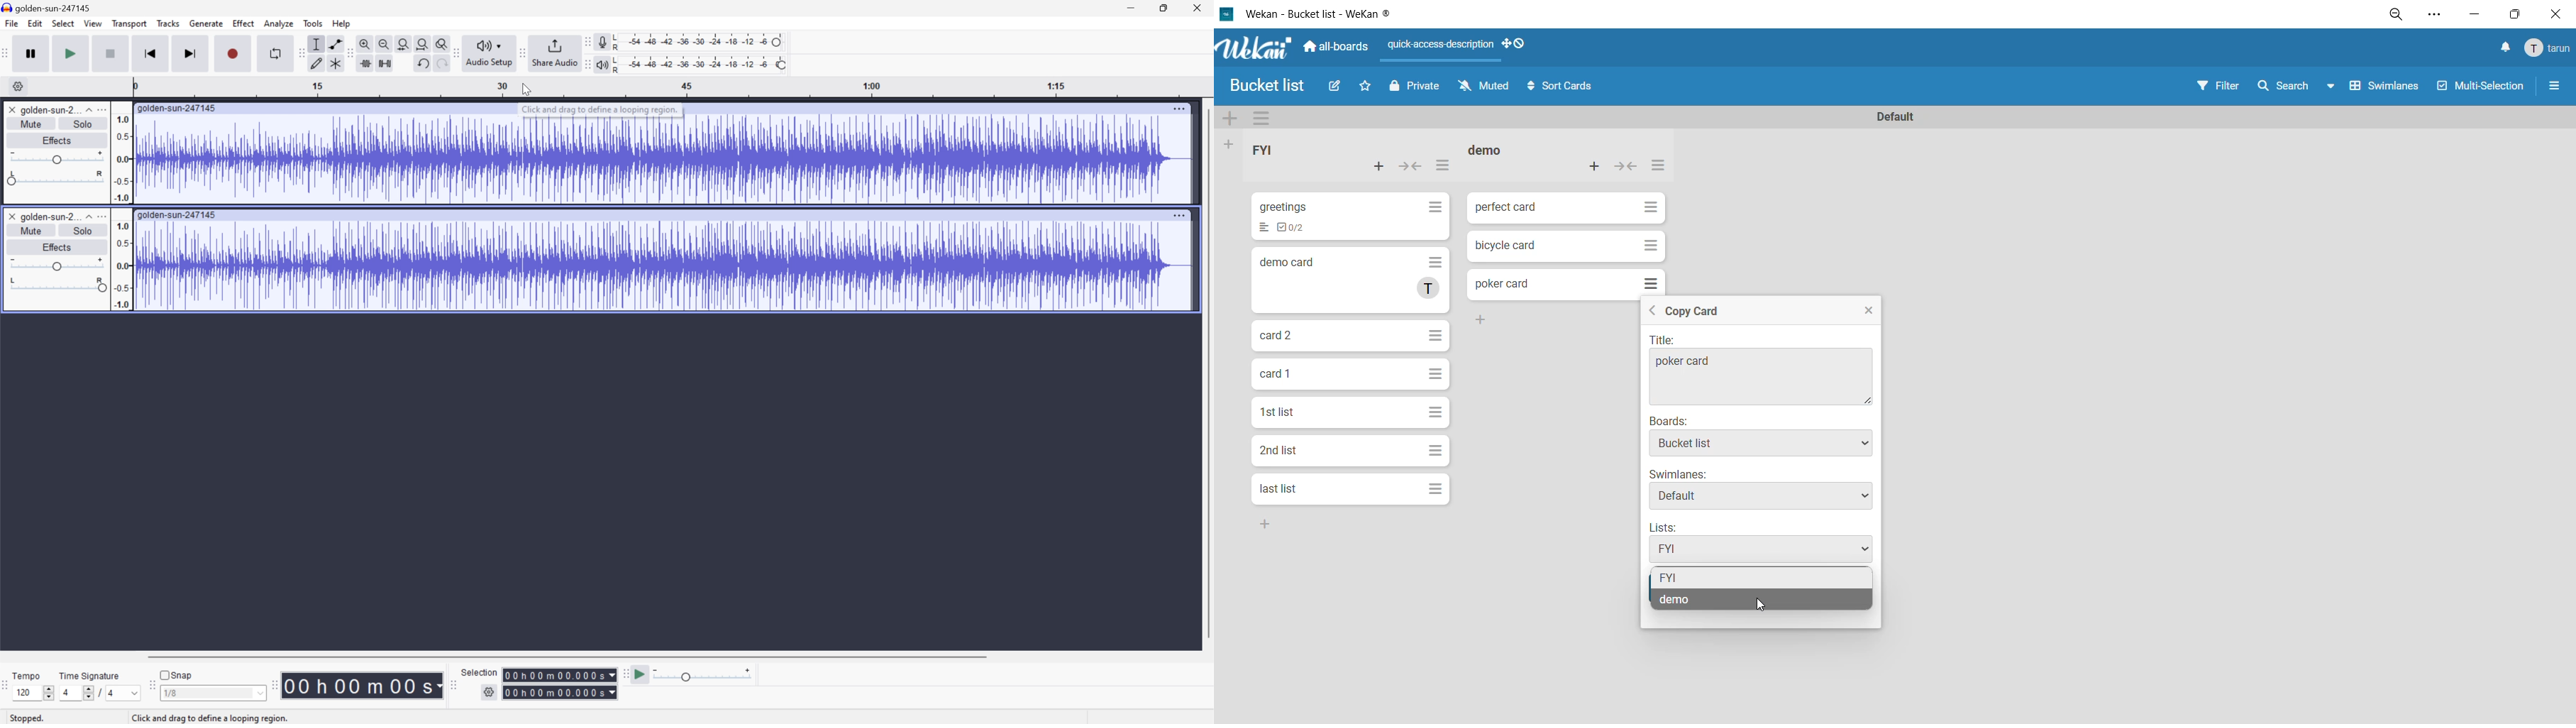 The width and height of the screenshot is (2576, 728). What do you see at coordinates (673, 87) in the screenshot?
I see `Scale` at bounding box center [673, 87].